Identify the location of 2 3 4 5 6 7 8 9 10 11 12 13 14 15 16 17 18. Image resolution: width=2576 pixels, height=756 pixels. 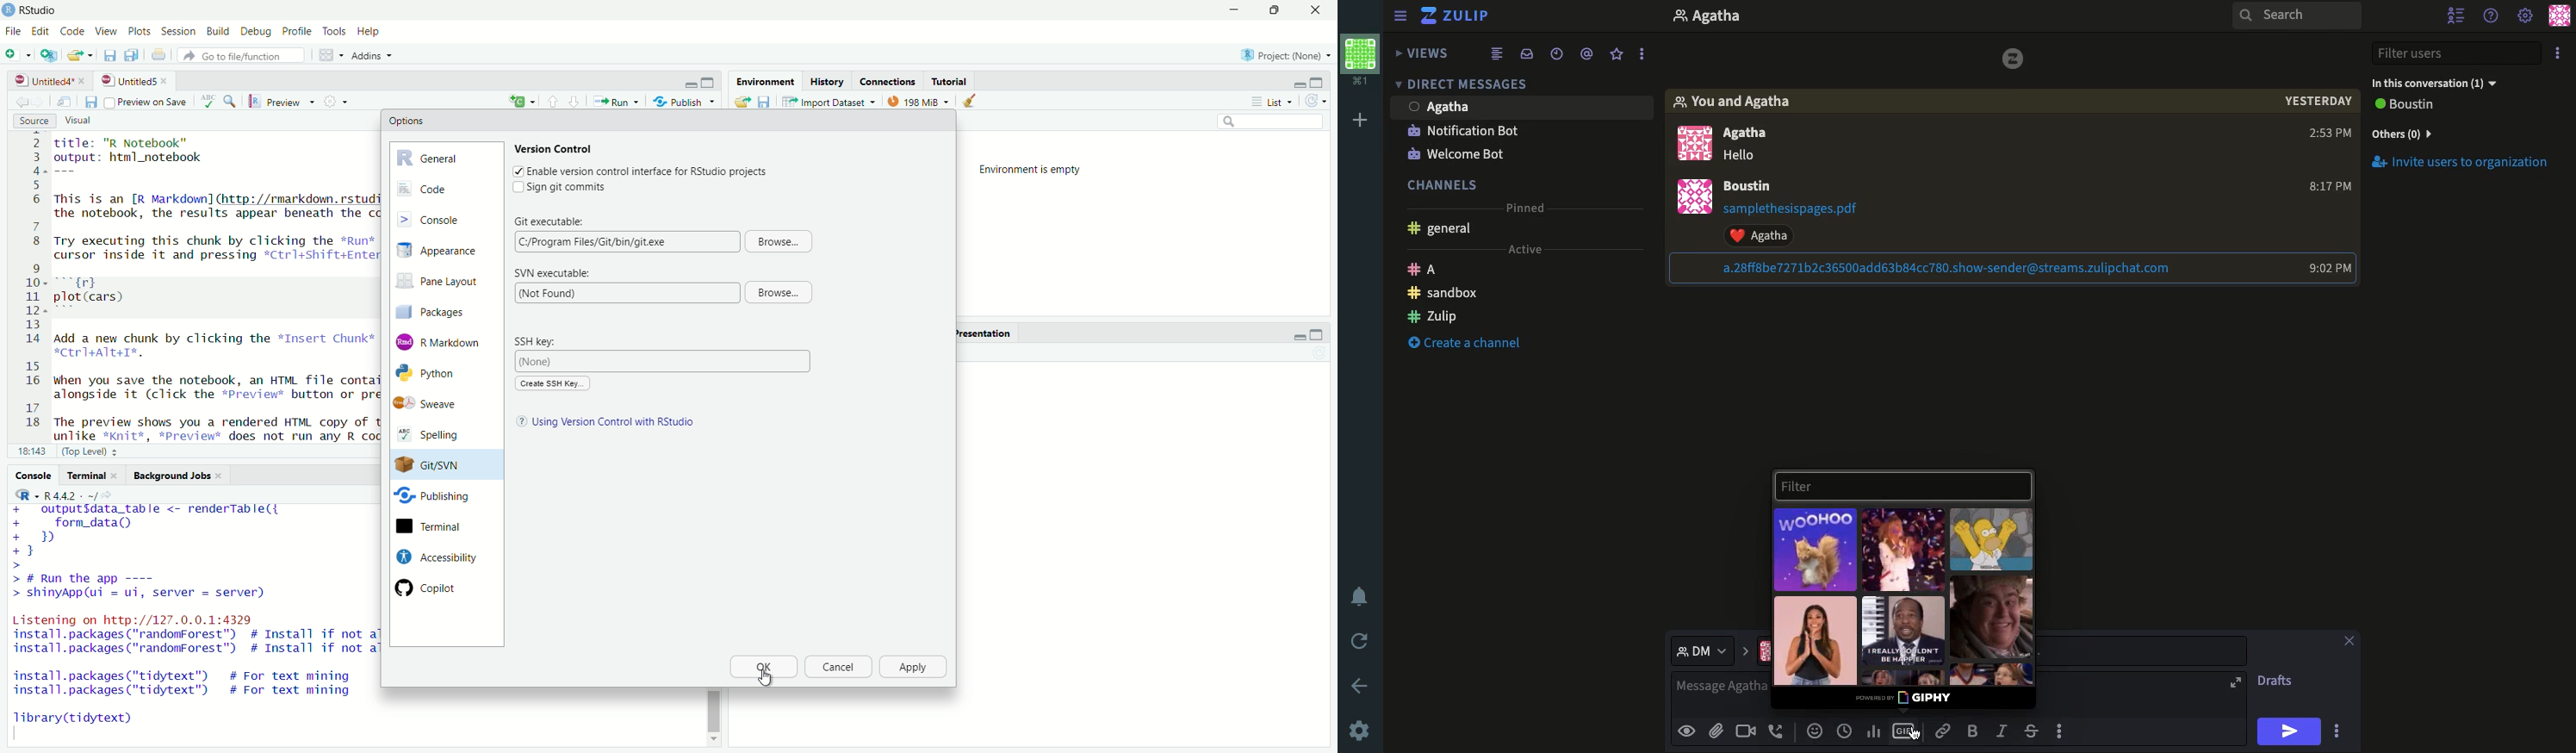
(29, 286).